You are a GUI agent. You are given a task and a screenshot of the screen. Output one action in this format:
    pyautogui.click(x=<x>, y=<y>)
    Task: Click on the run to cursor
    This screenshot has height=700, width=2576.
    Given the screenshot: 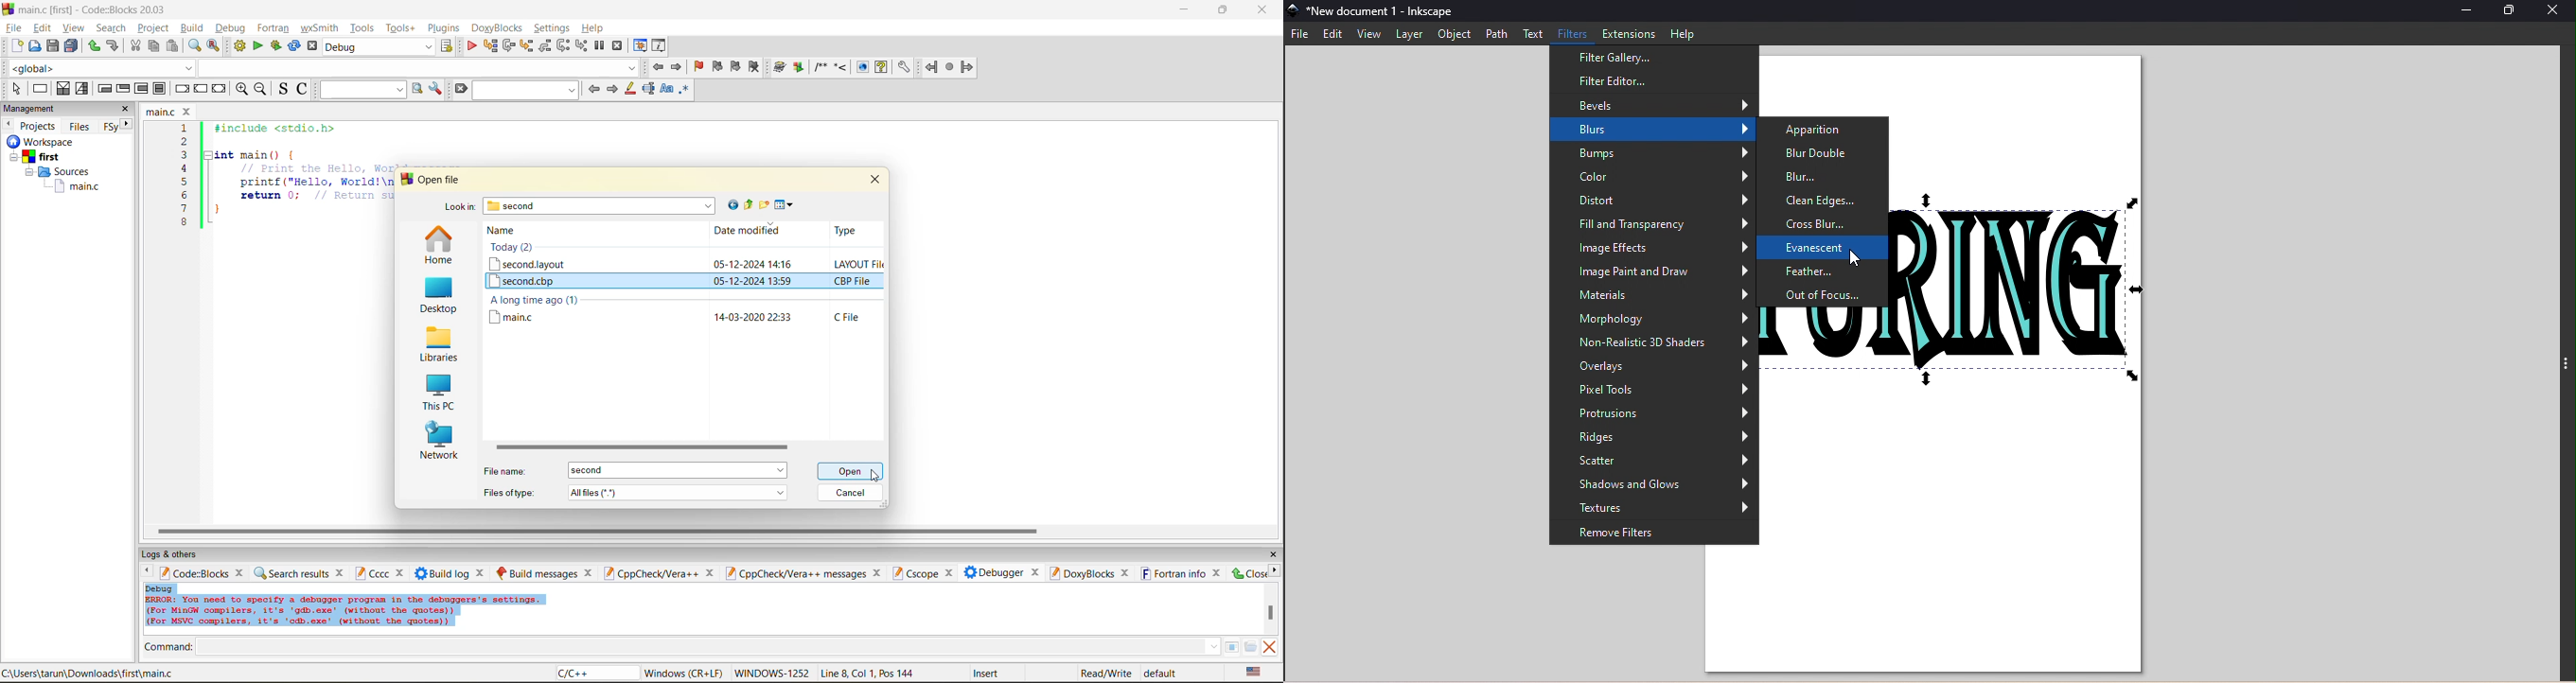 What is the action you would take?
    pyautogui.click(x=489, y=46)
    